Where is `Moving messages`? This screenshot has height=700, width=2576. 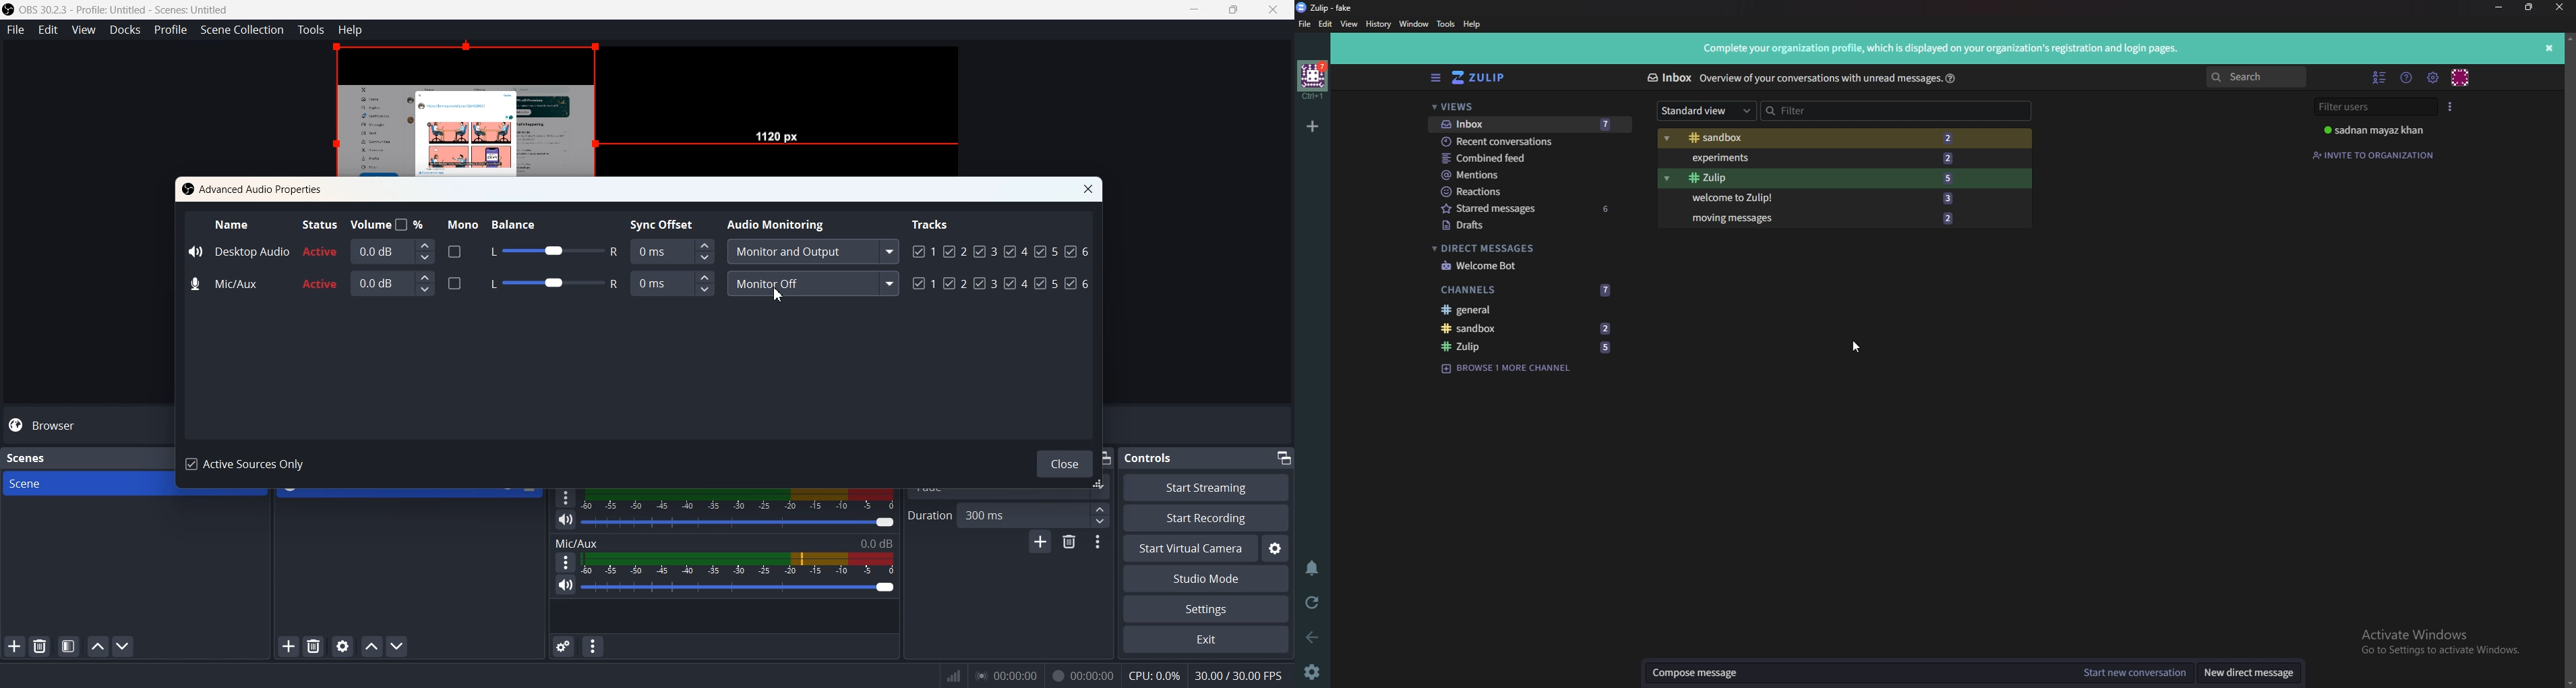
Moving messages is located at coordinates (1828, 218).